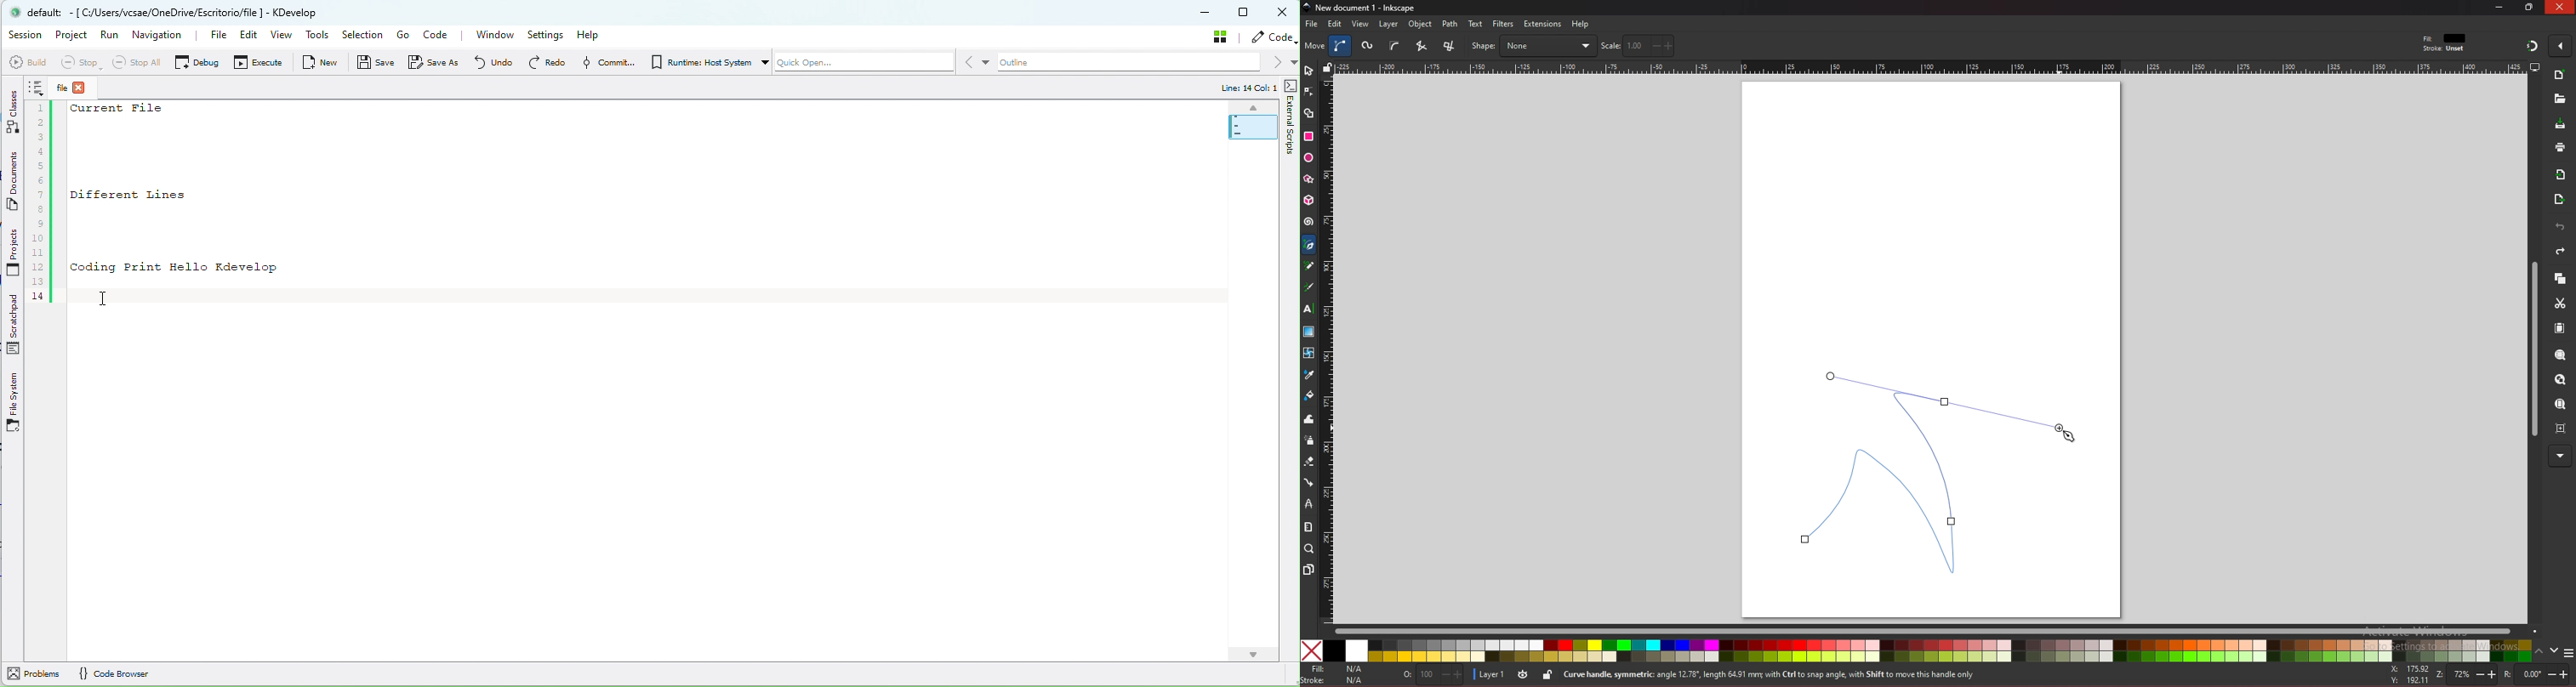 This screenshot has width=2576, height=700. Describe the element at coordinates (197, 61) in the screenshot. I see `Debug` at that location.